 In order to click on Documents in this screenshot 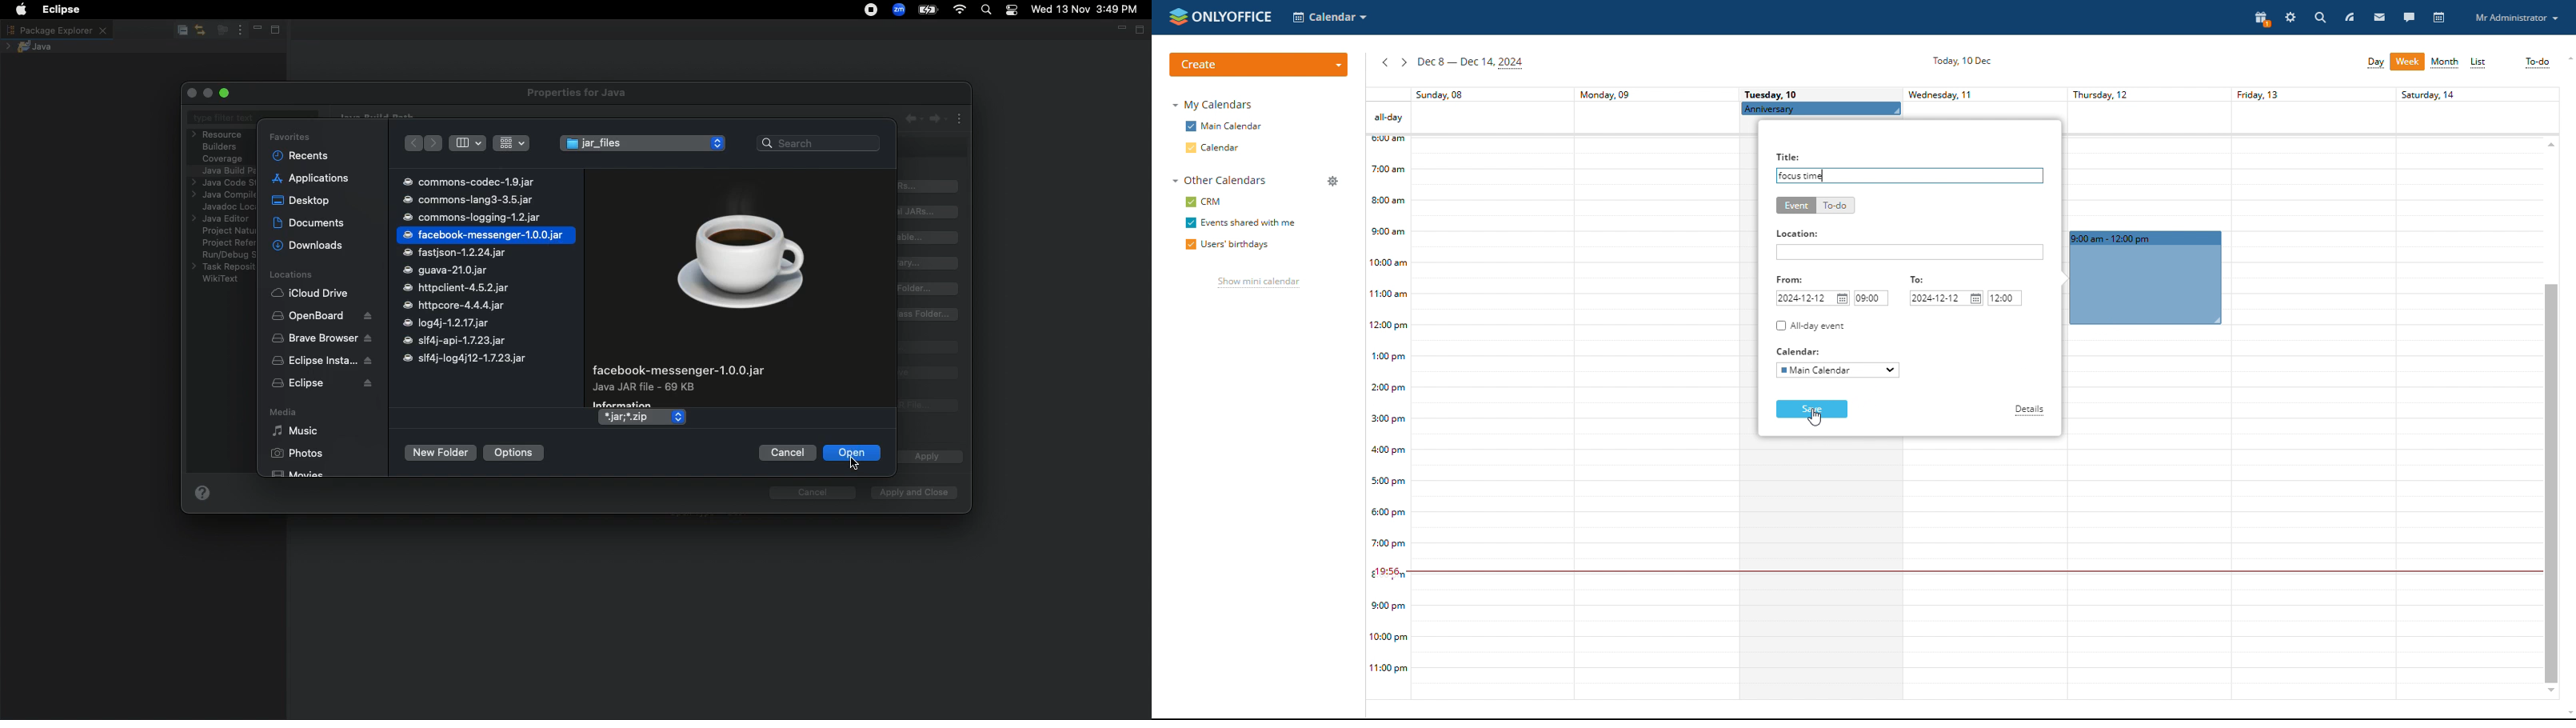, I will do `click(310, 222)`.